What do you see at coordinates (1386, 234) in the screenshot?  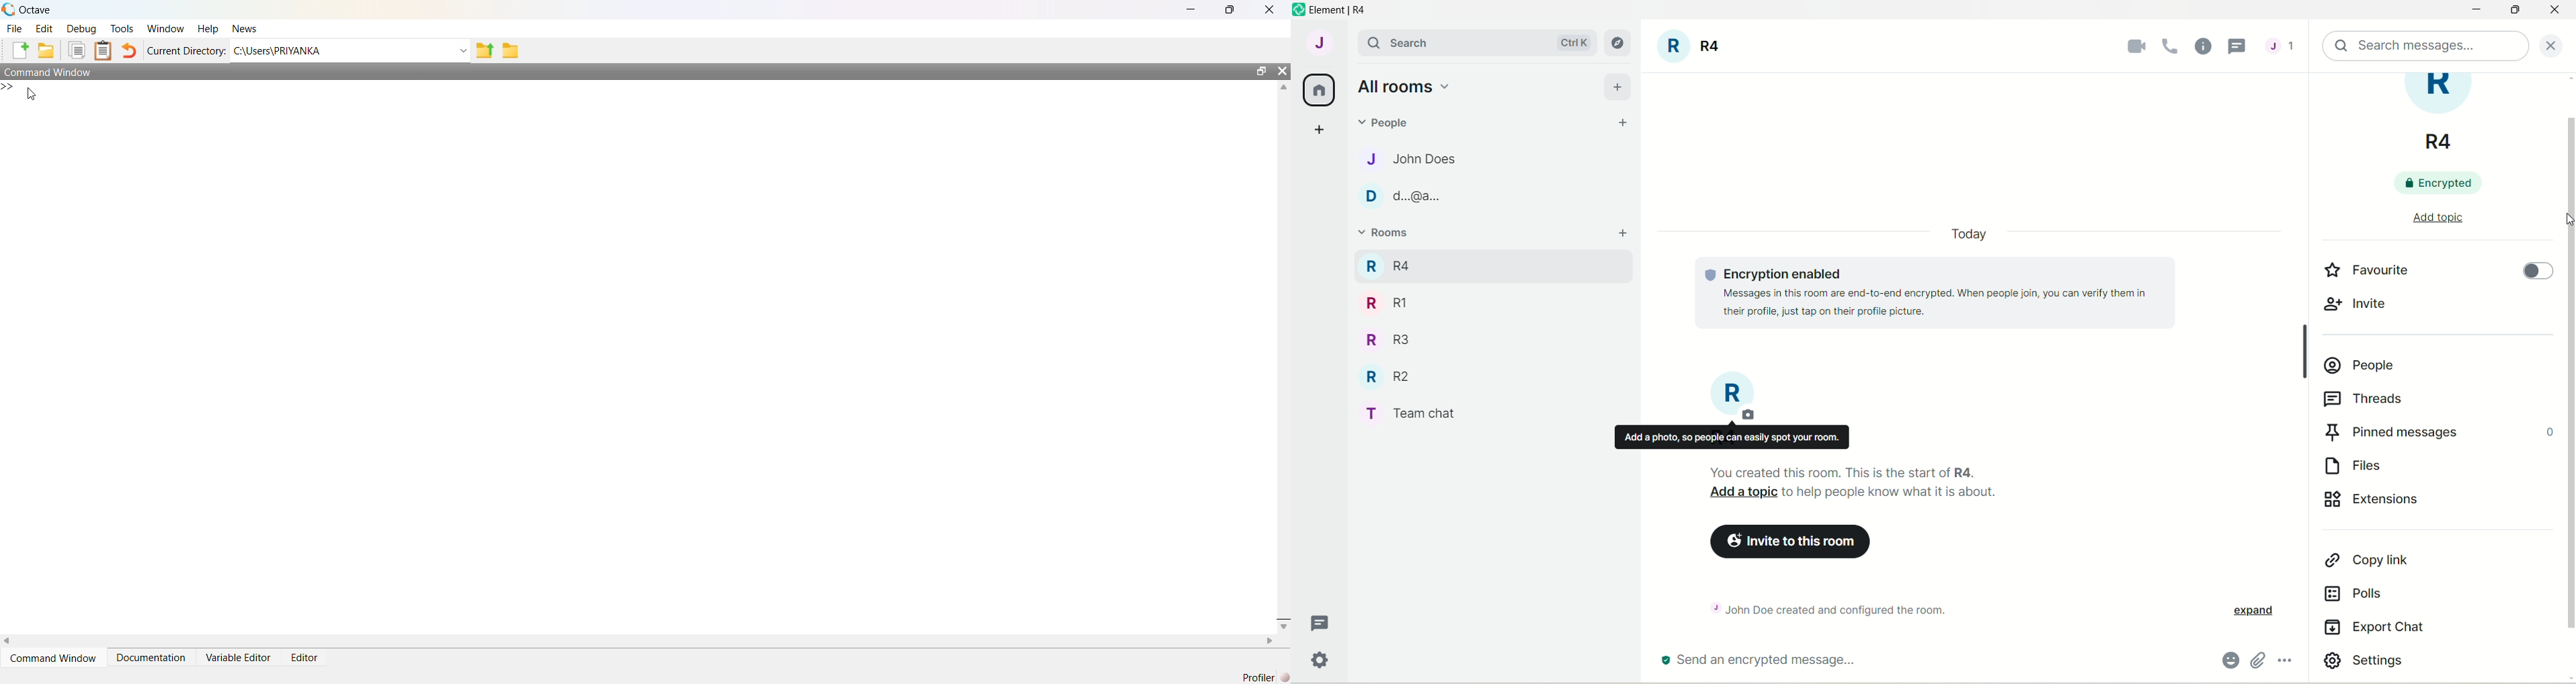 I see `rooms` at bounding box center [1386, 234].